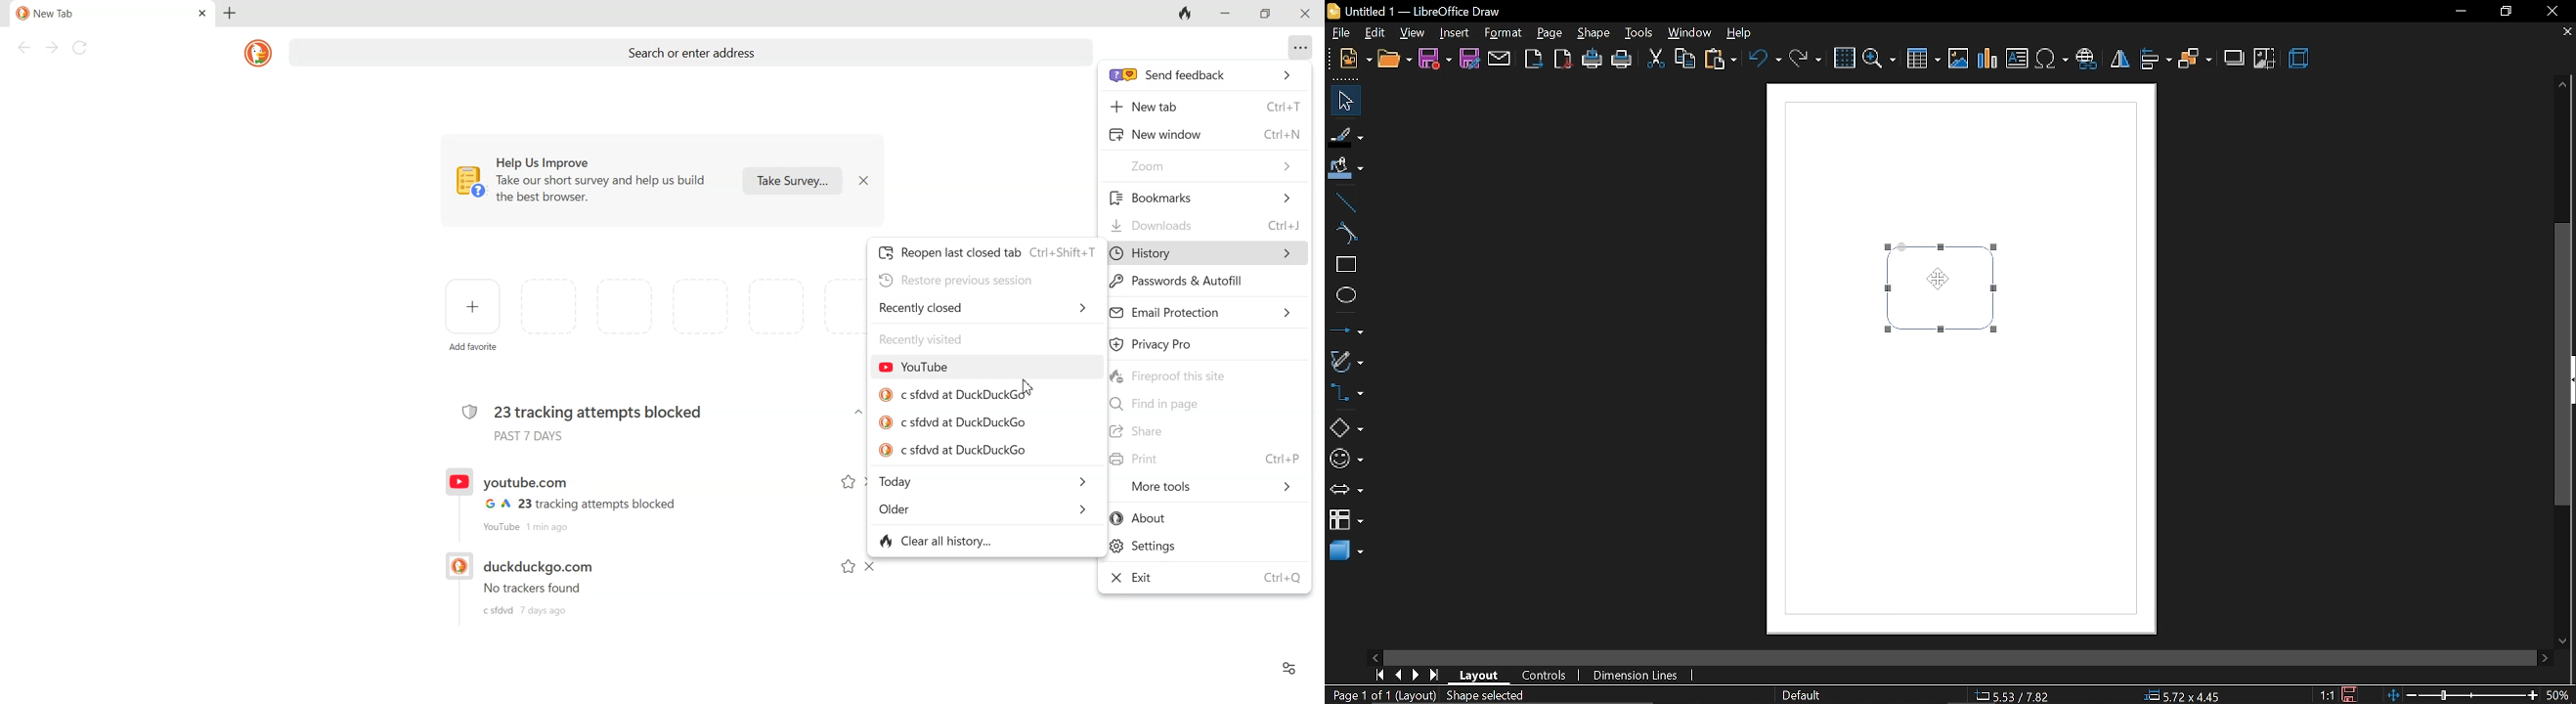 The image size is (2576, 728). What do you see at coordinates (1346, 203) in the screenshot?
I see `line` at bounding box center [1346, 203].